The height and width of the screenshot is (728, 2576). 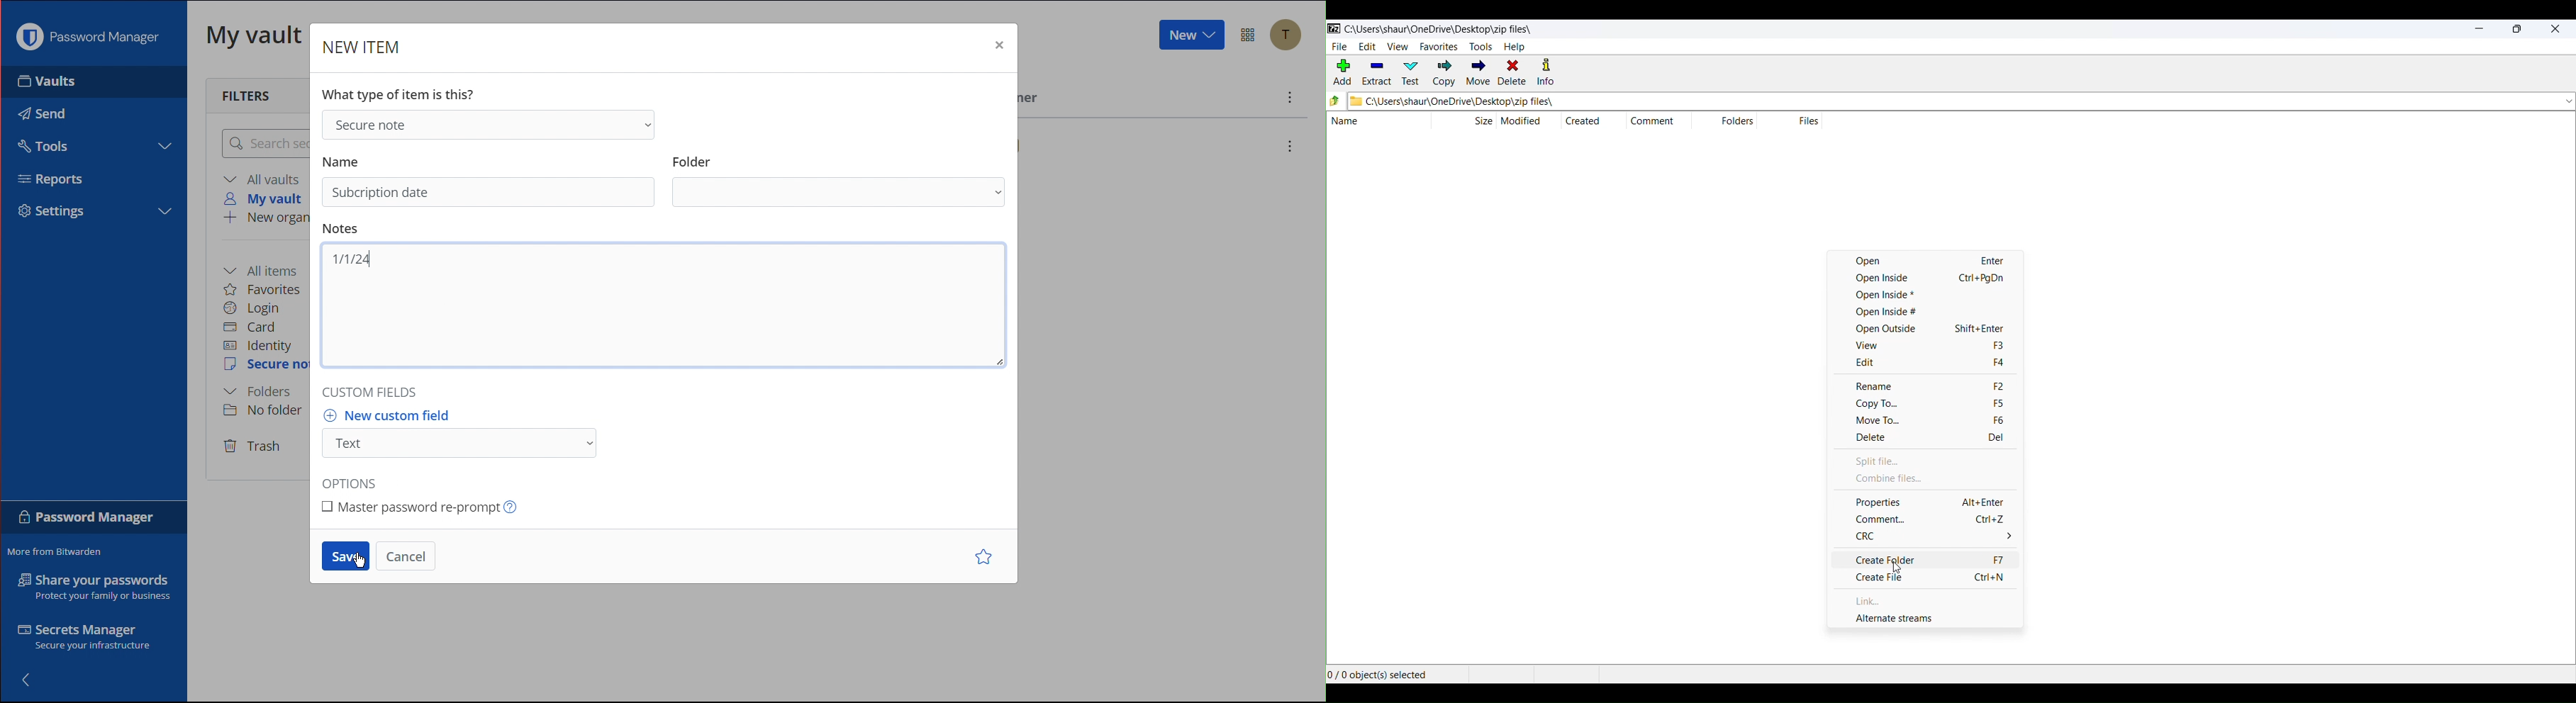 What do you see at coordinates (267, 198) in the screenshot?
I see `My vault` at bounding box center [267, 198].